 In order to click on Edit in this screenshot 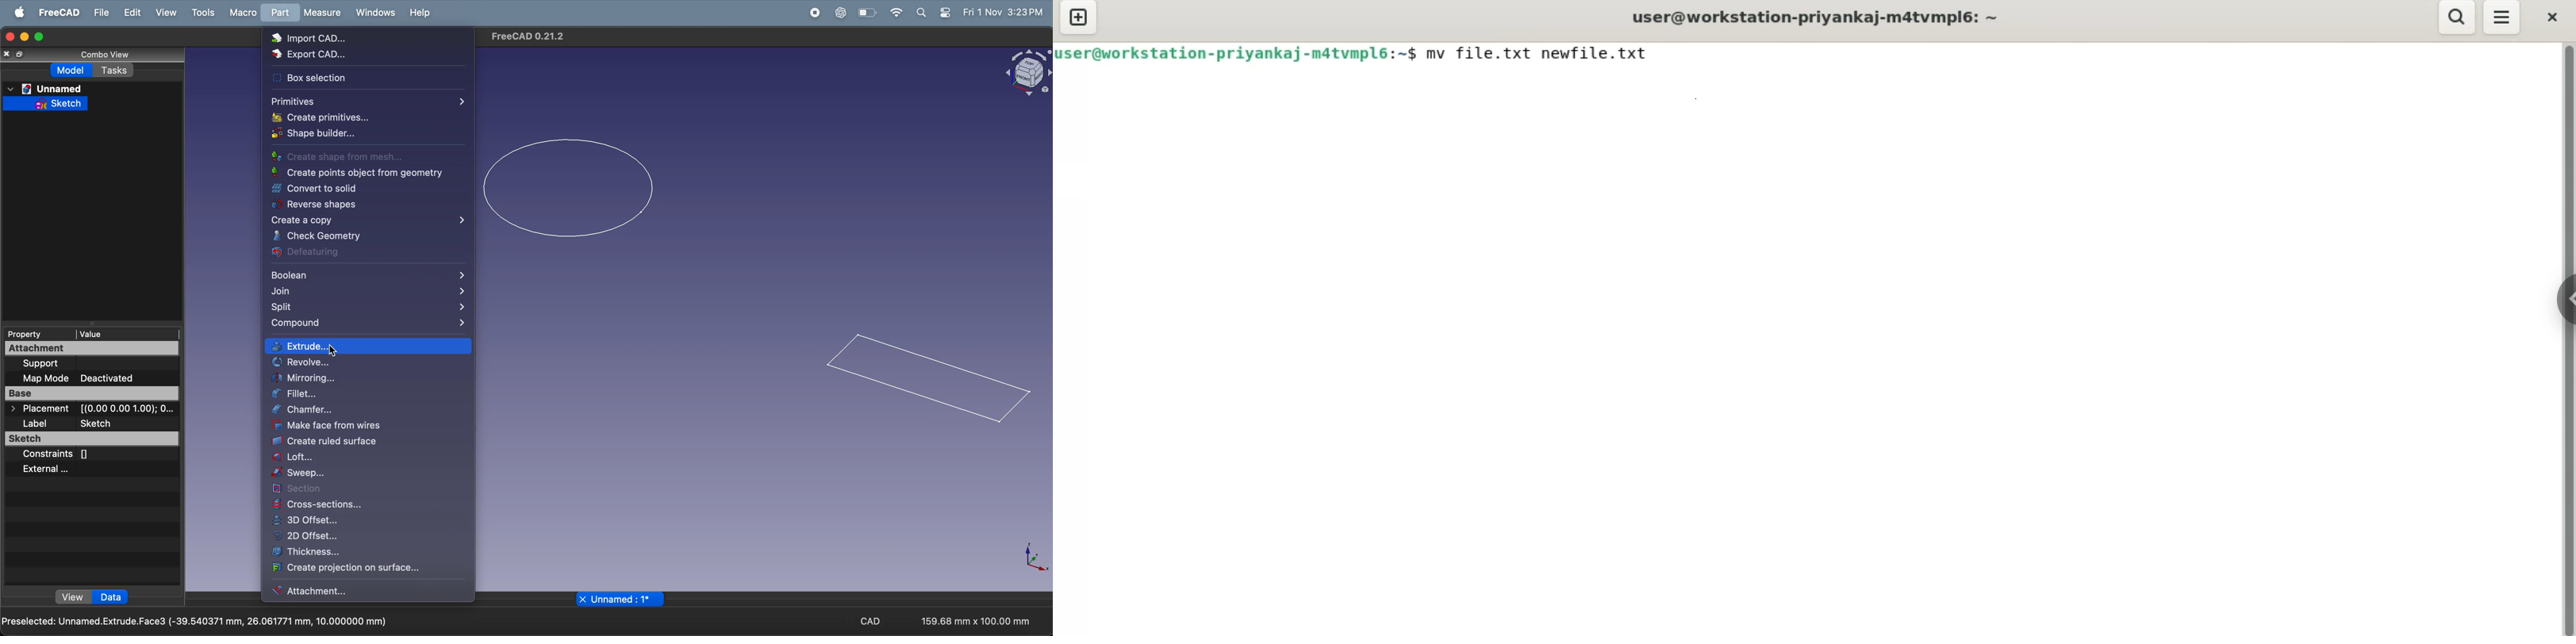, I will do `click(132, 12)`.